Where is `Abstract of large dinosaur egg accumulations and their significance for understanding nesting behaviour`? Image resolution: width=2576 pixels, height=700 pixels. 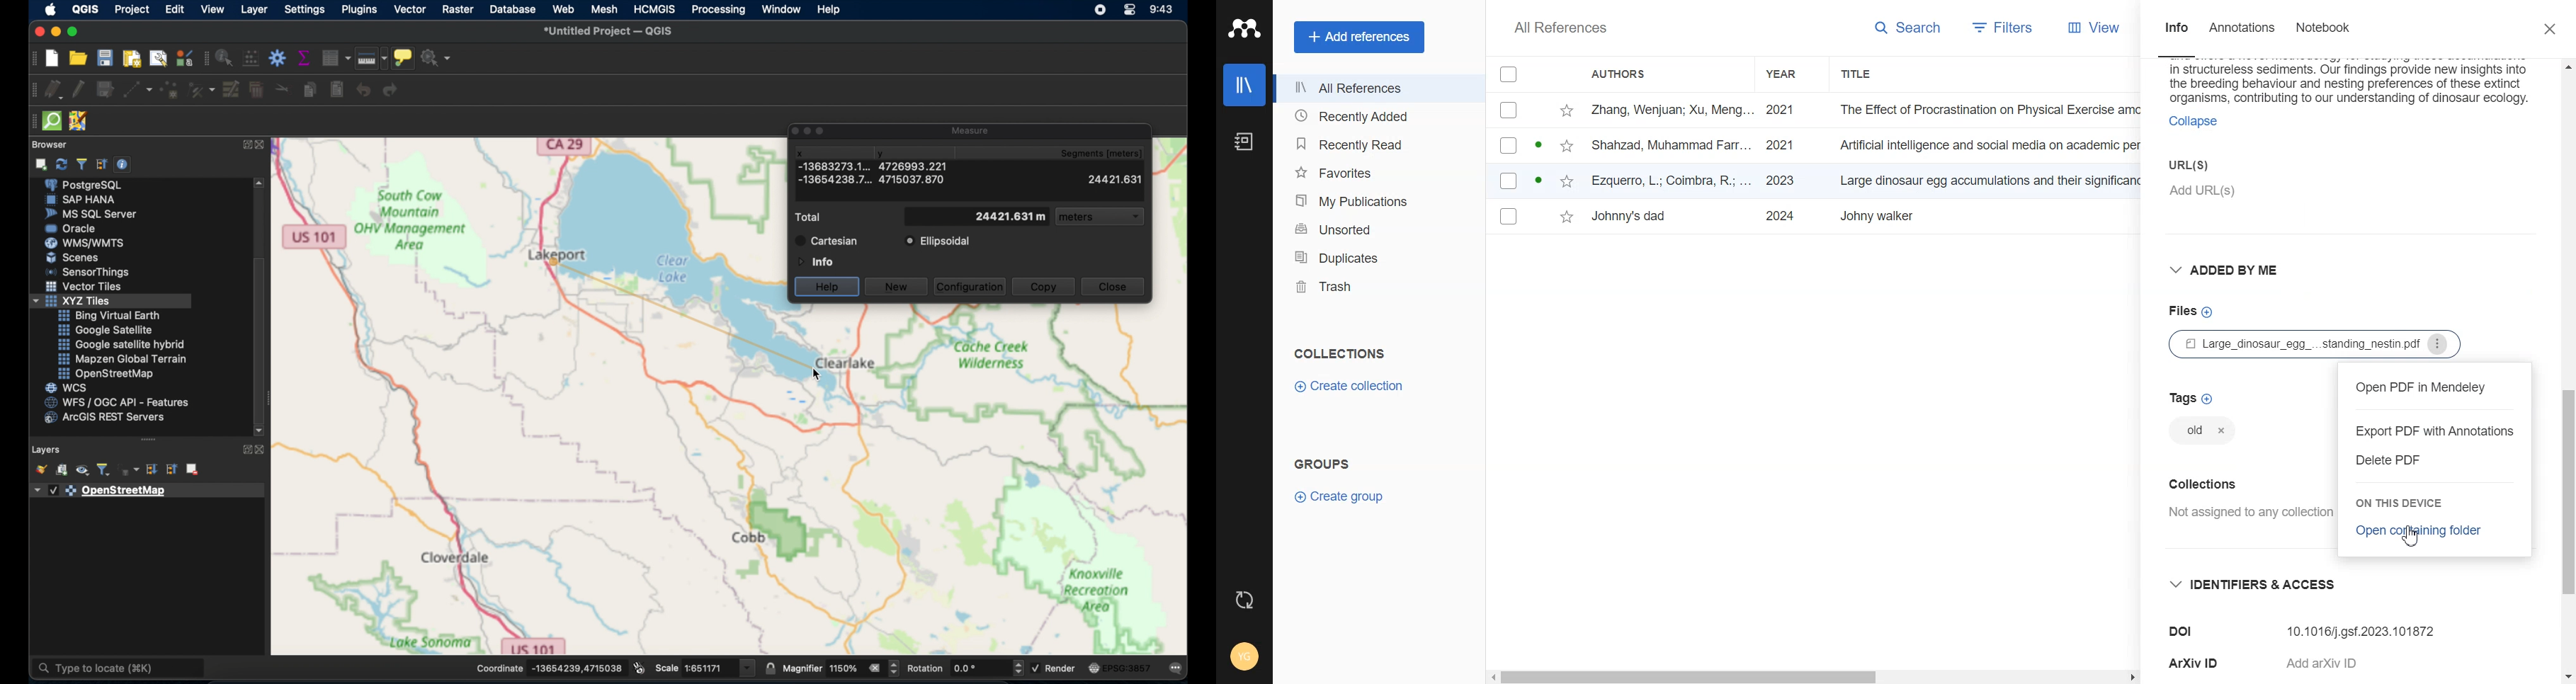 Abstract of large dinosaur egg accumulations and their significance for understanding nesting behaviour is located at coordinates (2350, 82).